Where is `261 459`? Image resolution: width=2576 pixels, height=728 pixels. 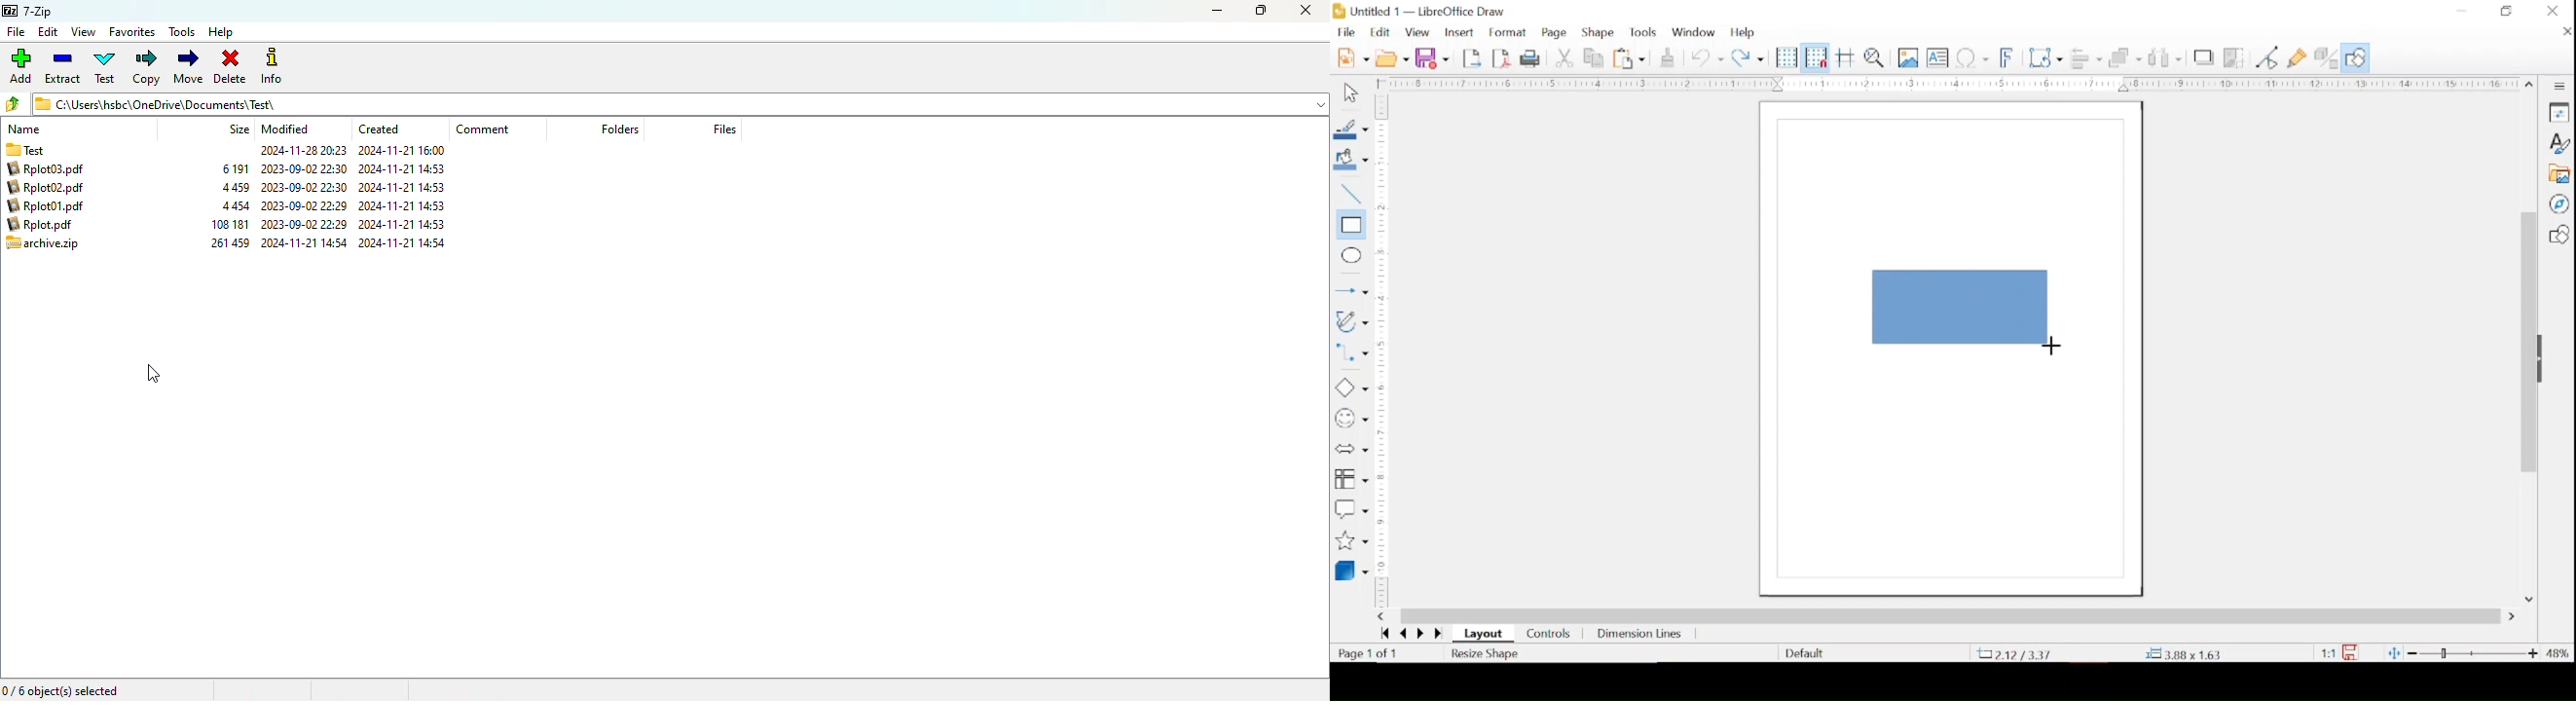
261 459 is located at coordinates (231, 167).